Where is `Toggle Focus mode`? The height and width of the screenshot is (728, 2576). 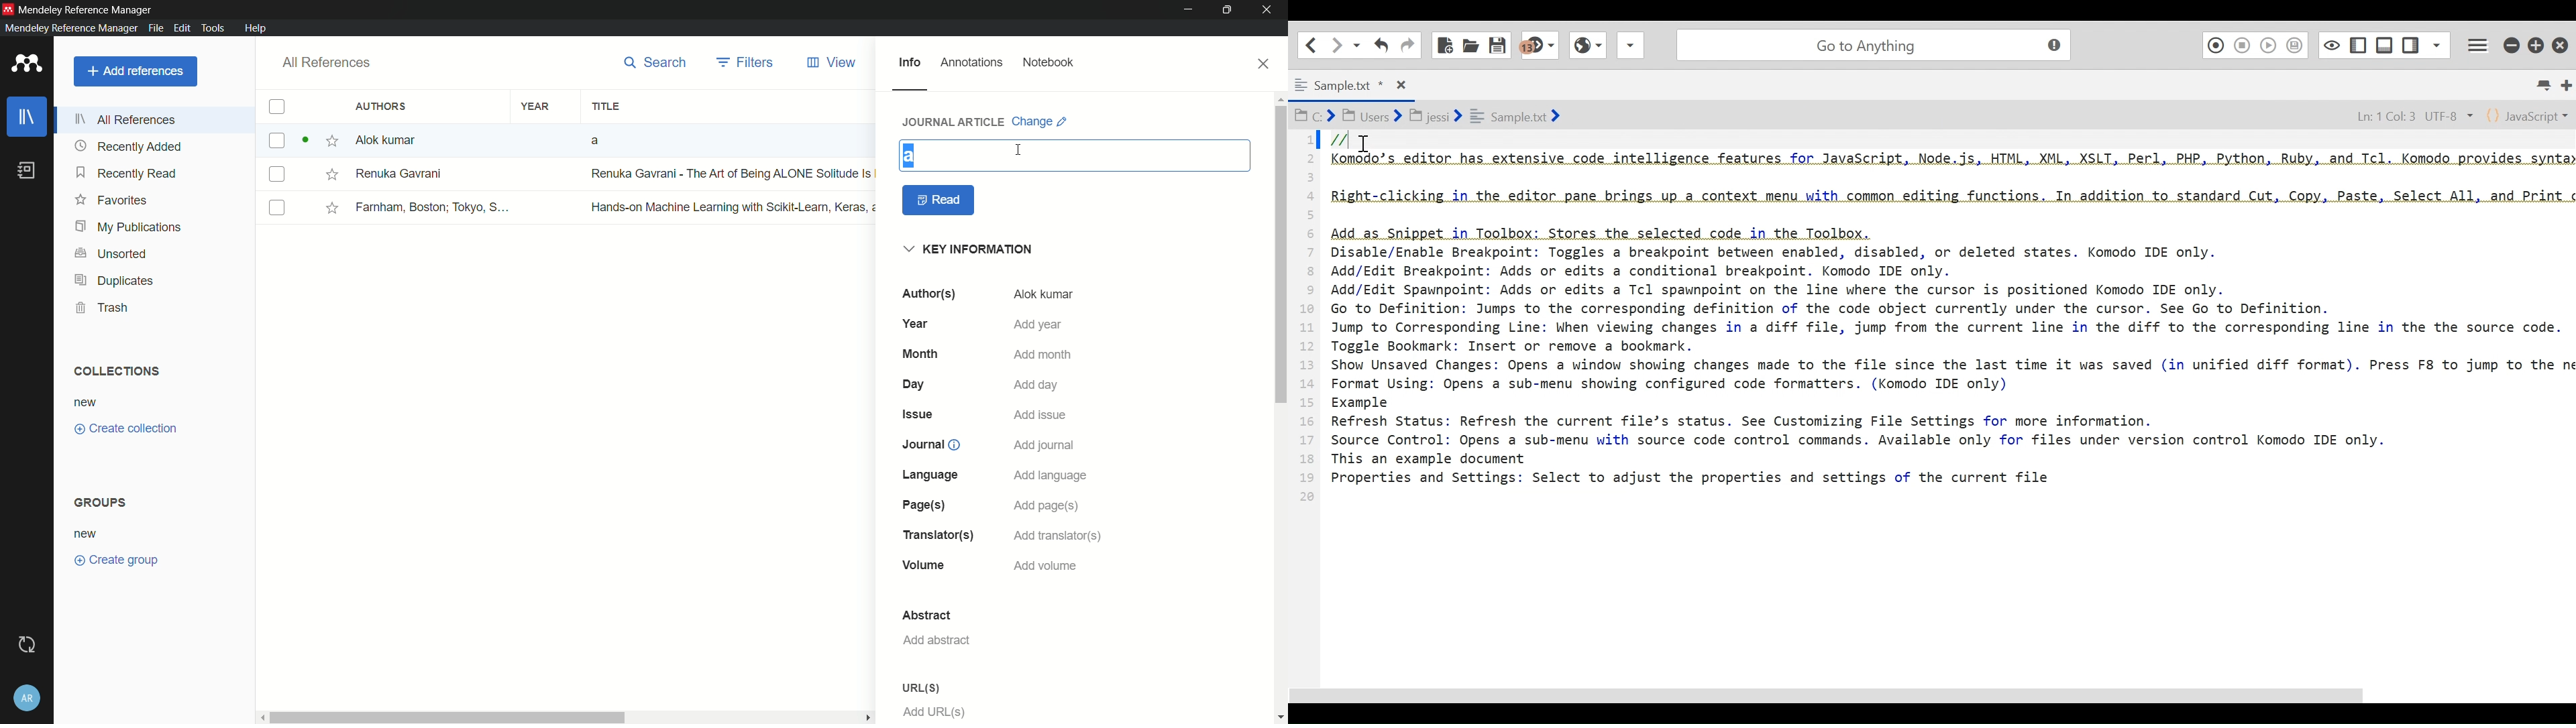 Toggle Focus mode is located at coordinates (2330, 44).